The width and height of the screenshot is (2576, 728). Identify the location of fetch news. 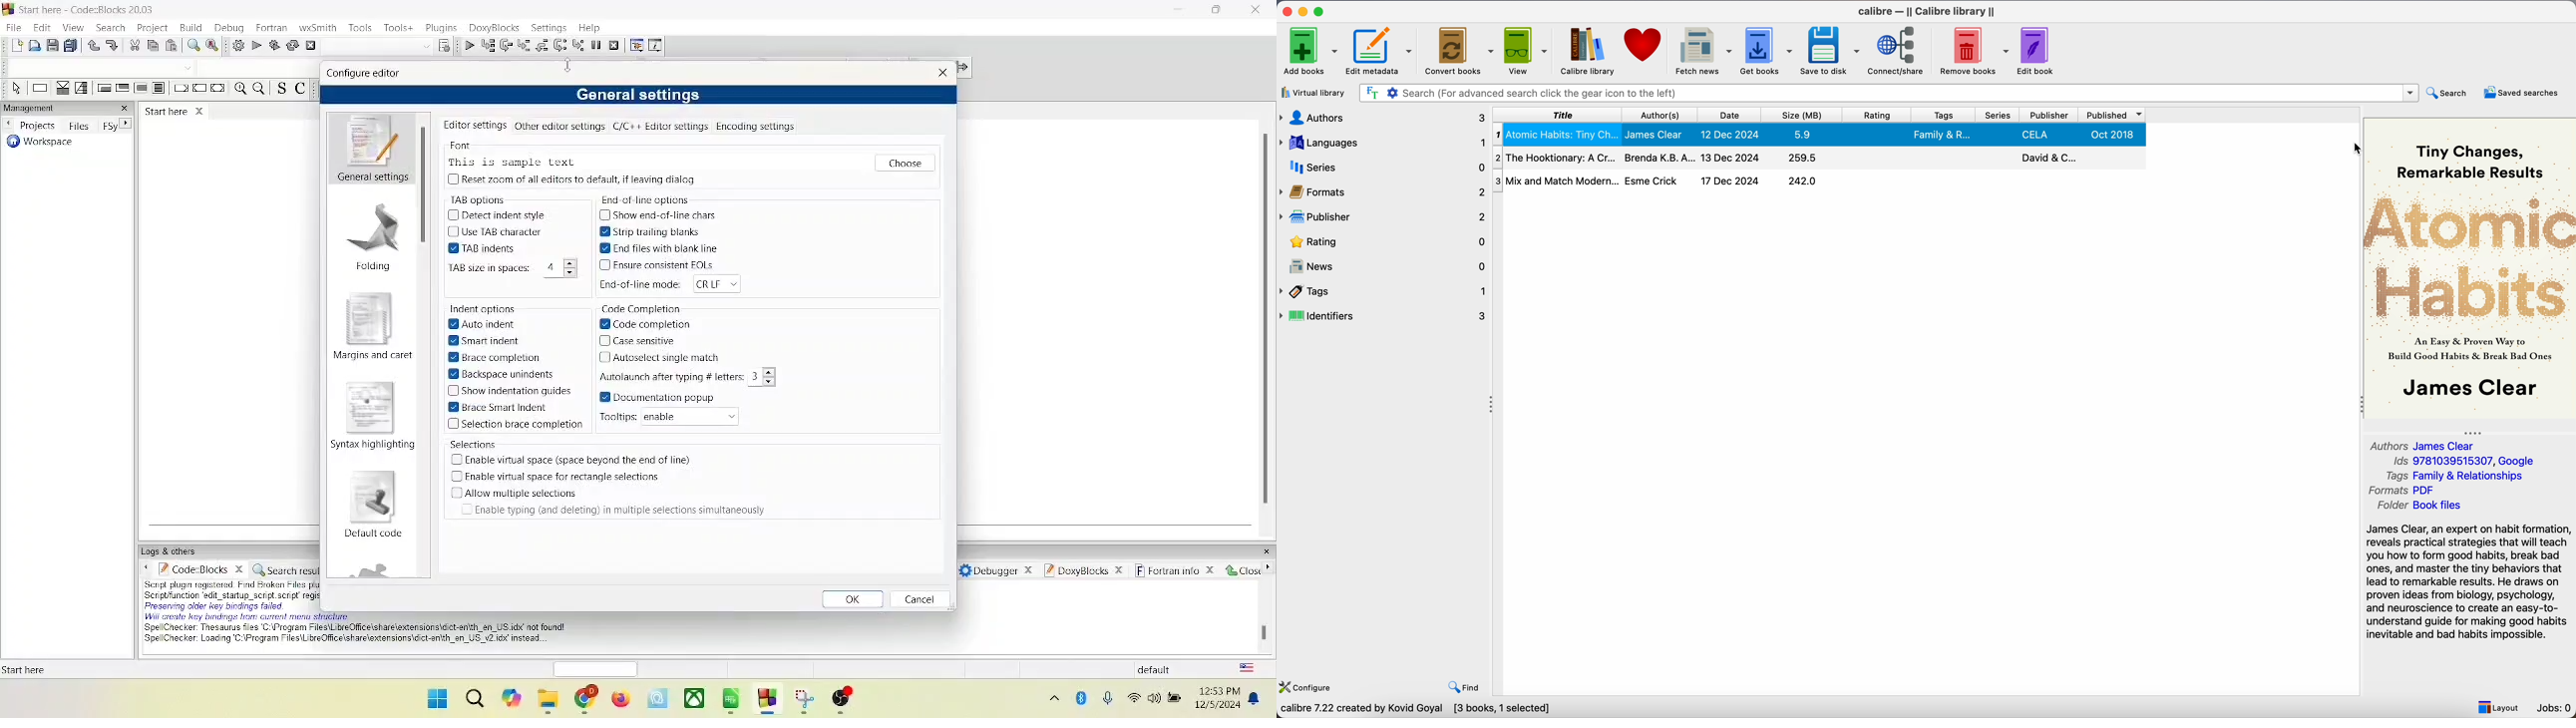
(1703, 51).